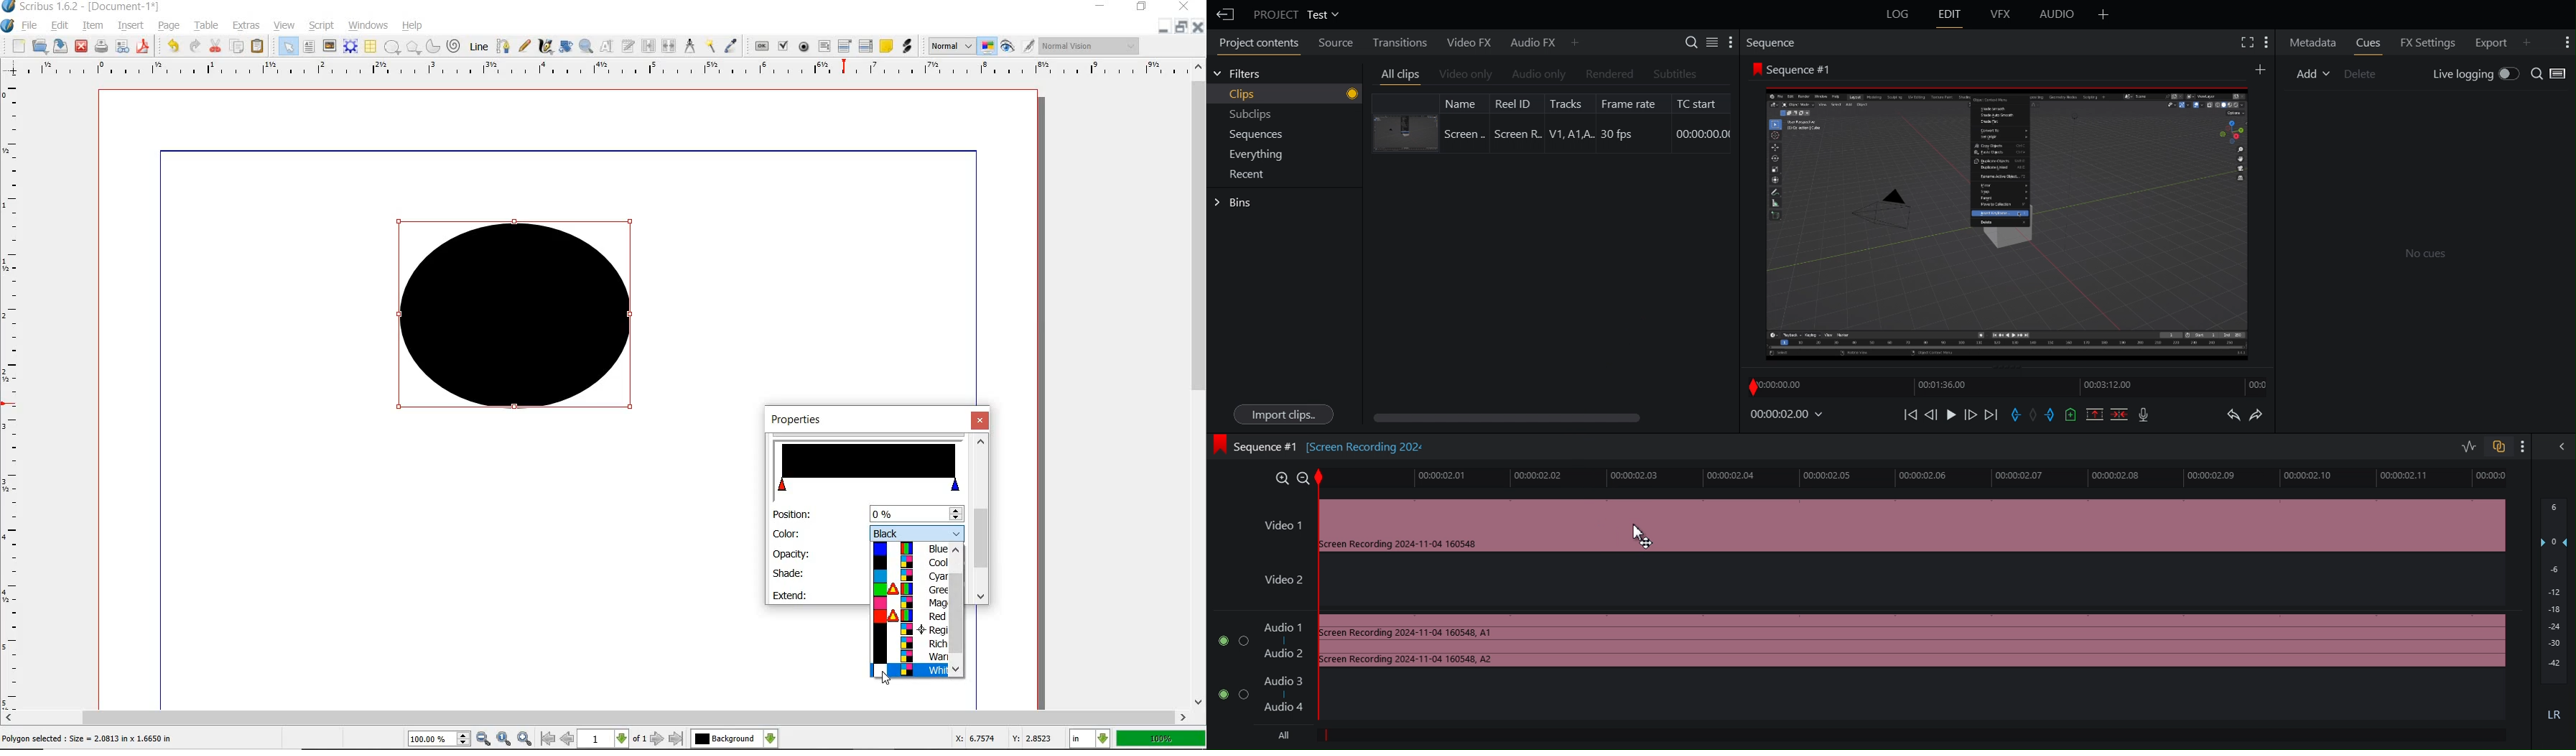 Image resolution: width=2576 pixels, height=756 pixels. Describe the element at coordinates (982, 420) in the screenshot. I see `close` at that location.